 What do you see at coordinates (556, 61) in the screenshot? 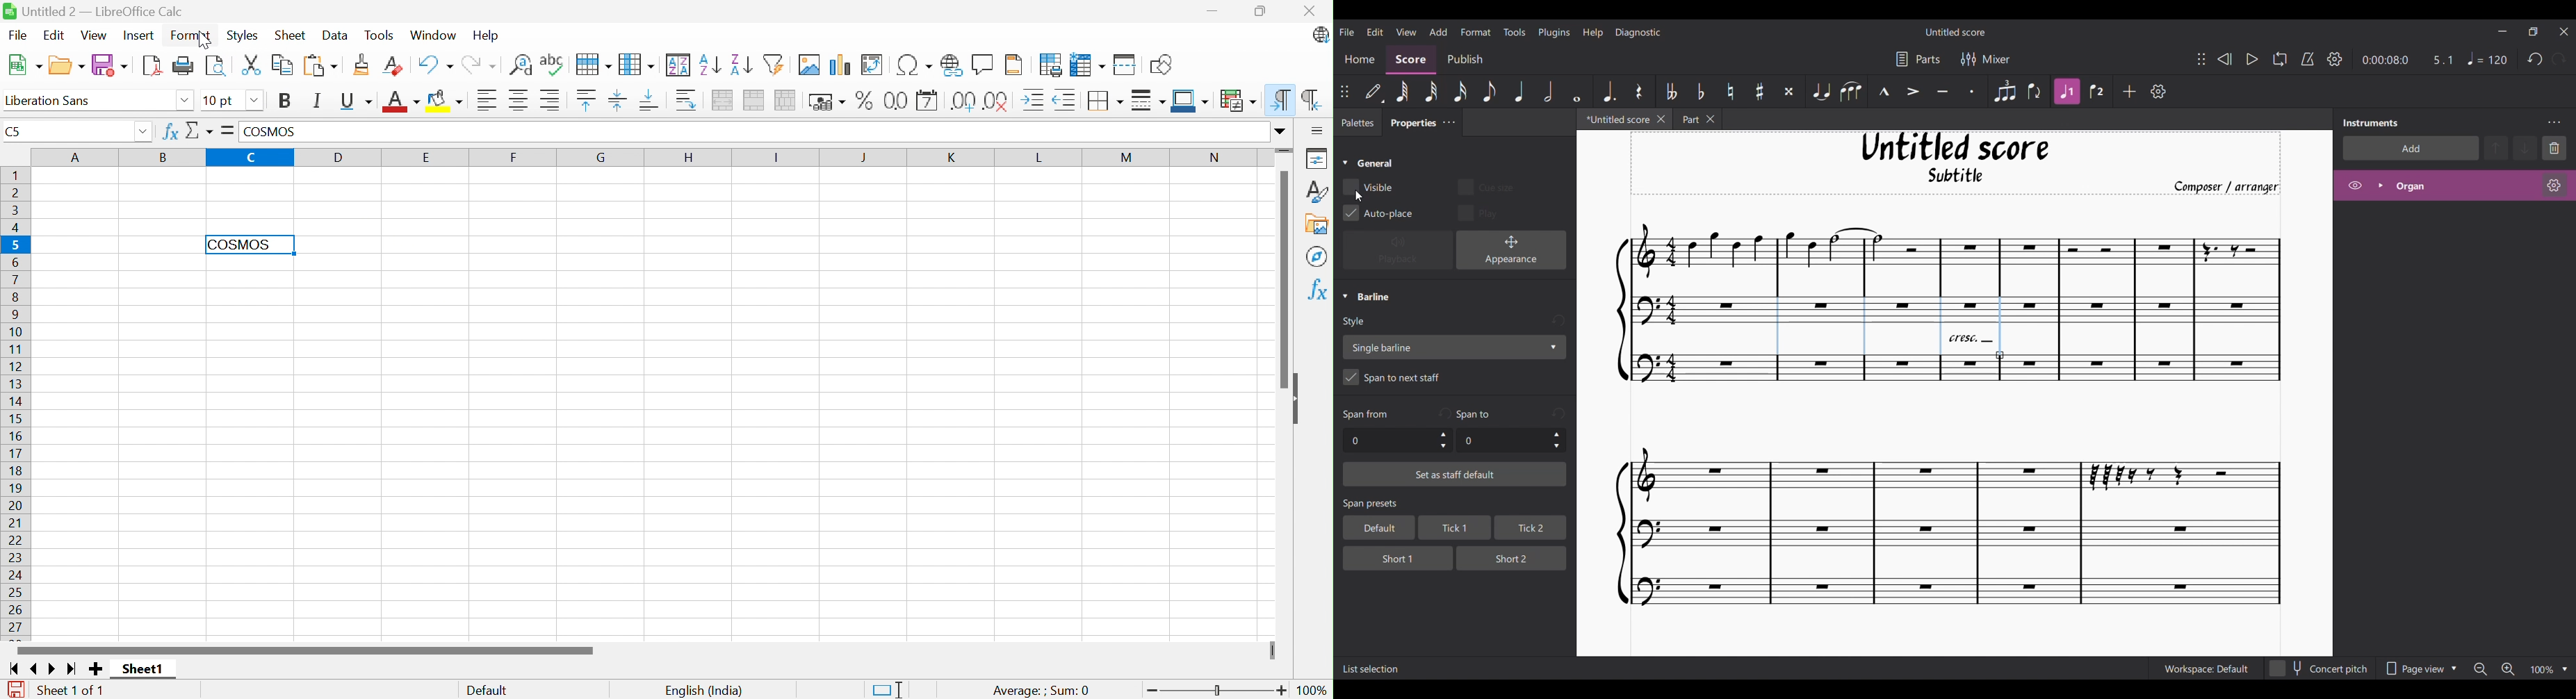
I see `Check Spelling` at bounding box center [556, 61].